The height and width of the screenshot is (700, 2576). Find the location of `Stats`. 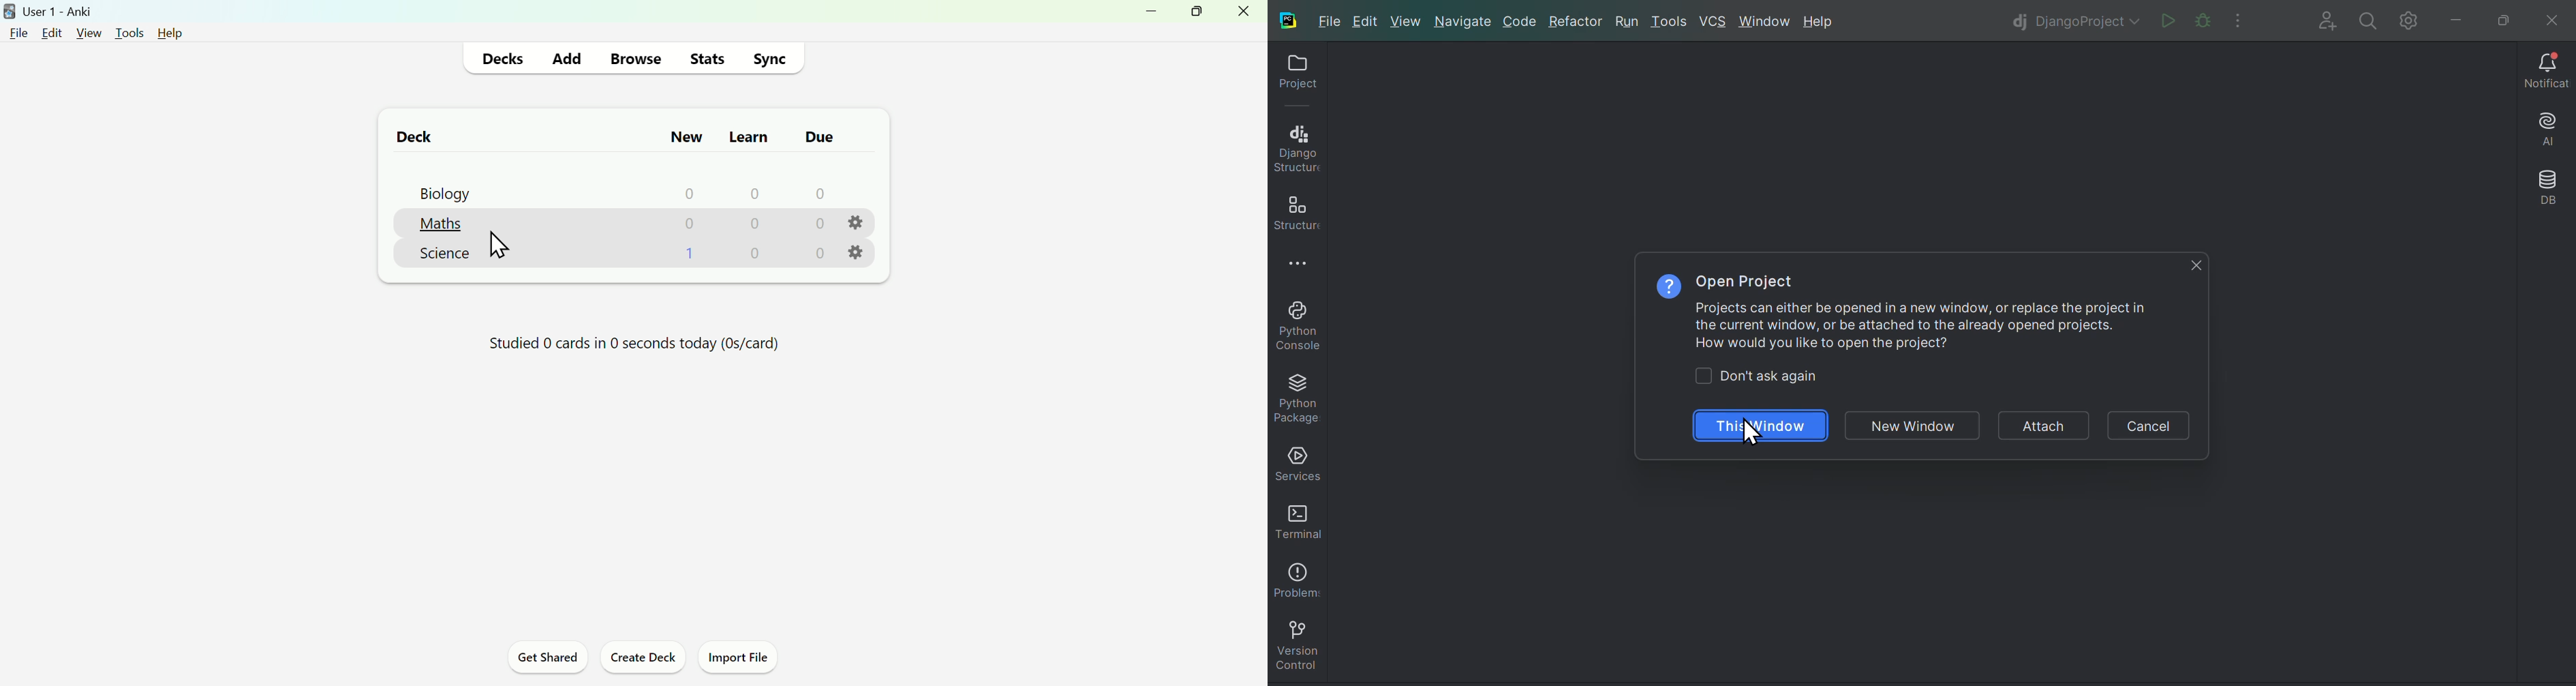

Stats is located at coordinates (708, 57).